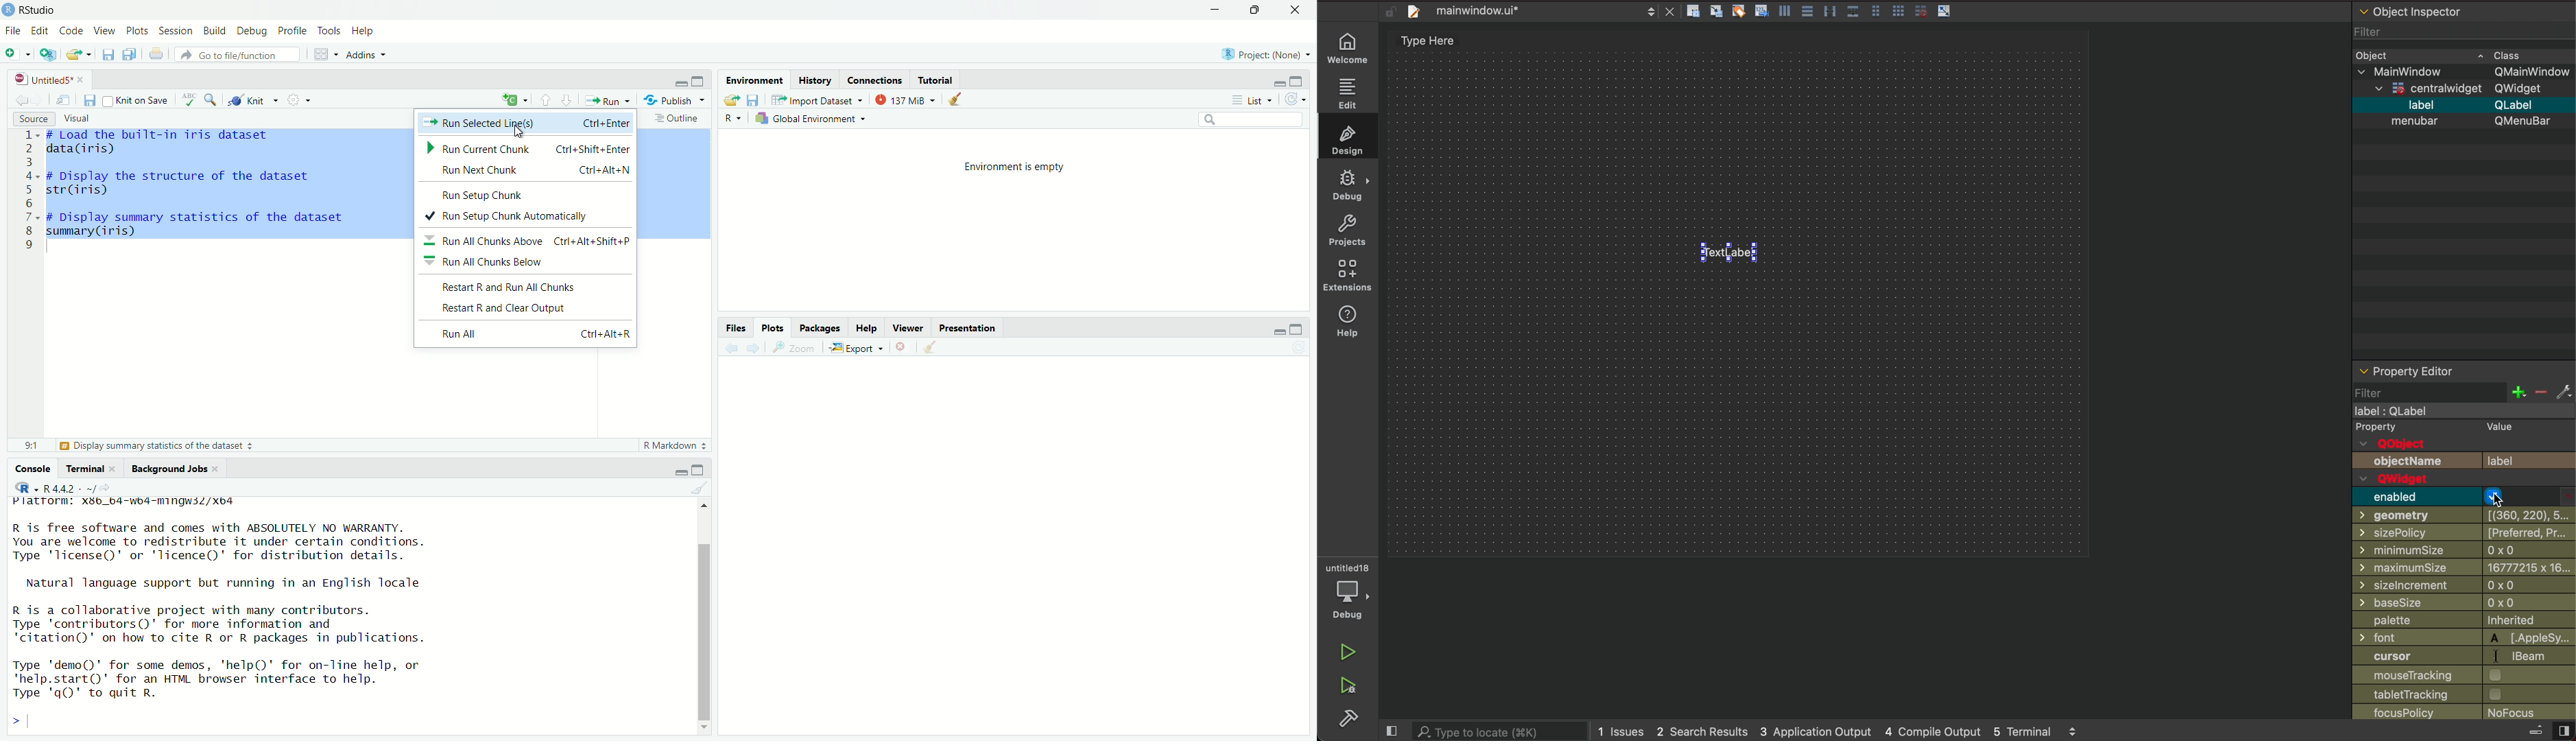 The width and height of the screenshot is (2576, 756). Describe the element at coordinates (756, 99) in the screenshot. I see `Save` at that location.